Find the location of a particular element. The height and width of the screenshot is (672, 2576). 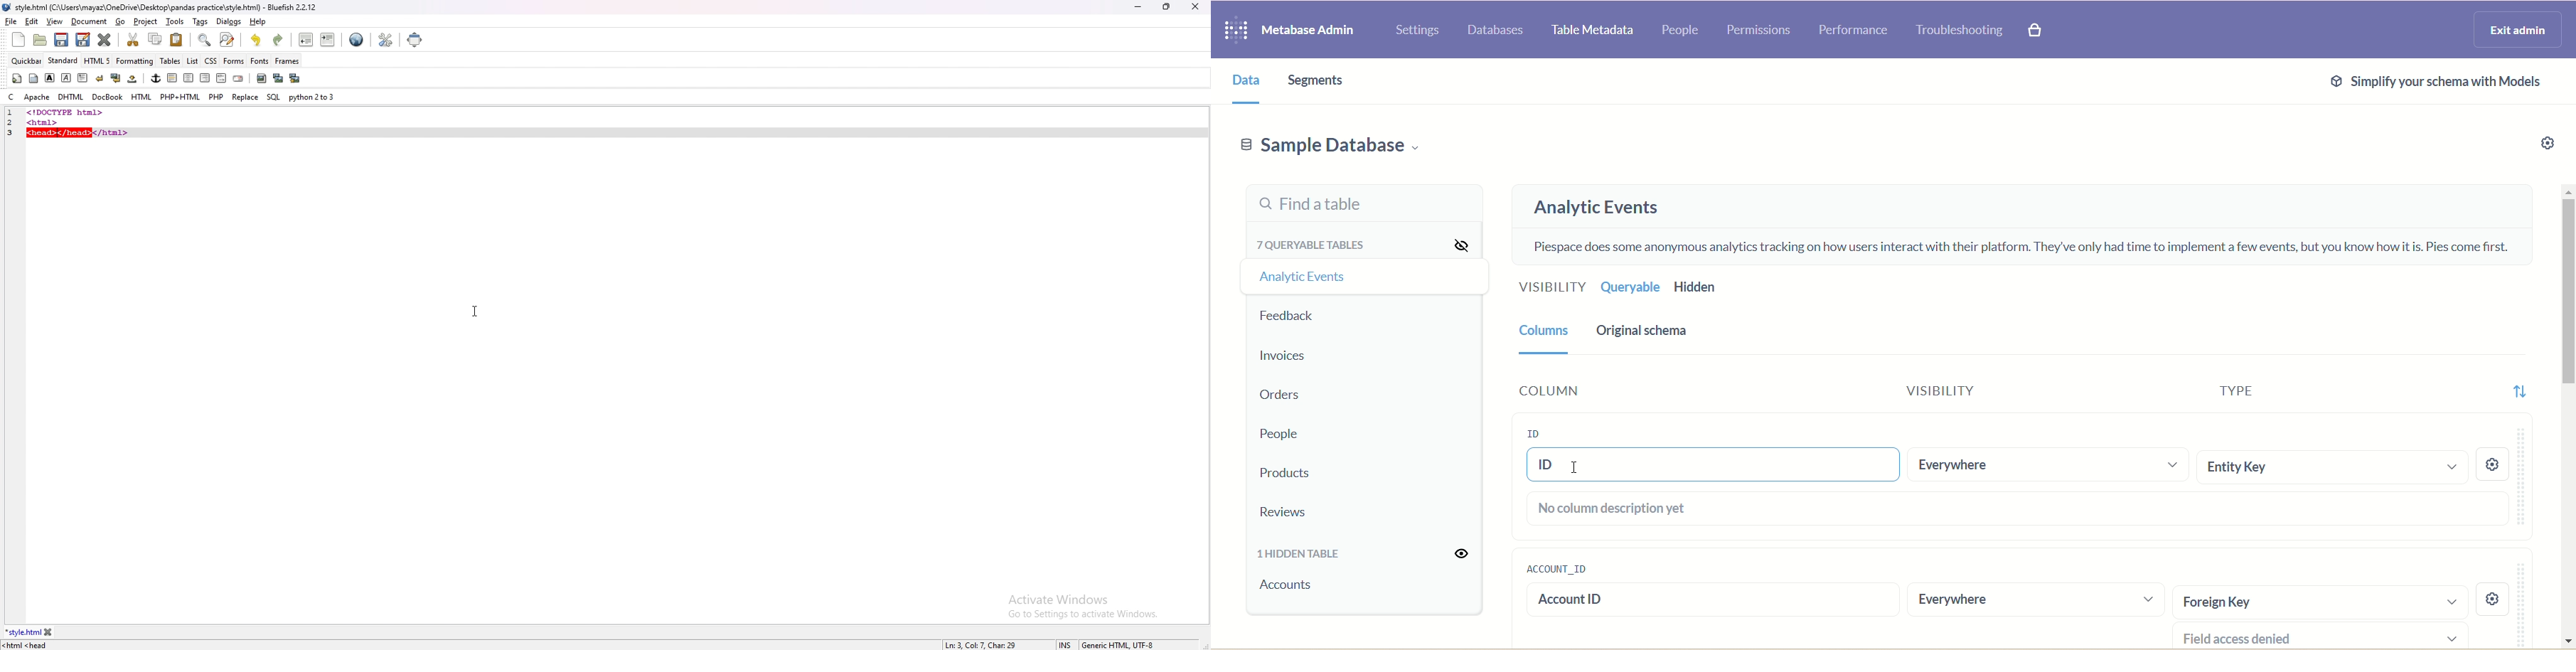

project is located at coordinates (146, 21).